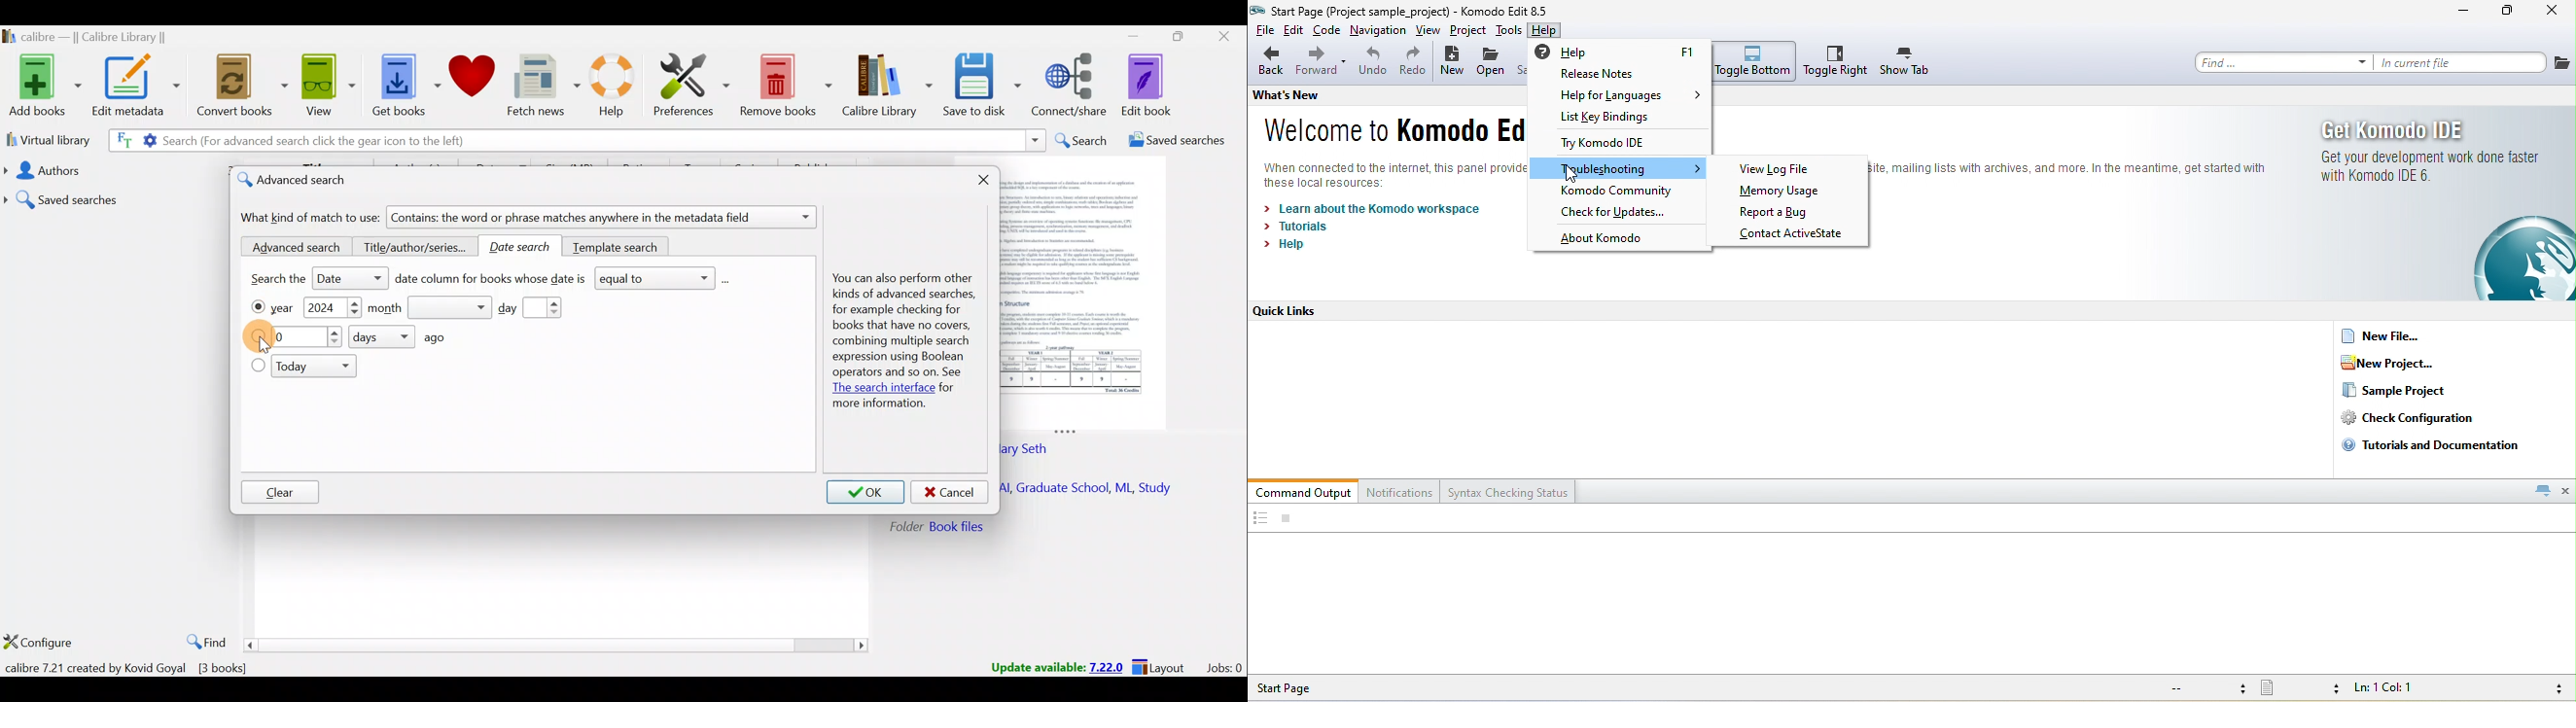 The width and height of the screenshot is (2576, 728). Describe the element at coordinates (1322, 63) in the screenshot. I see `forward` at that location.